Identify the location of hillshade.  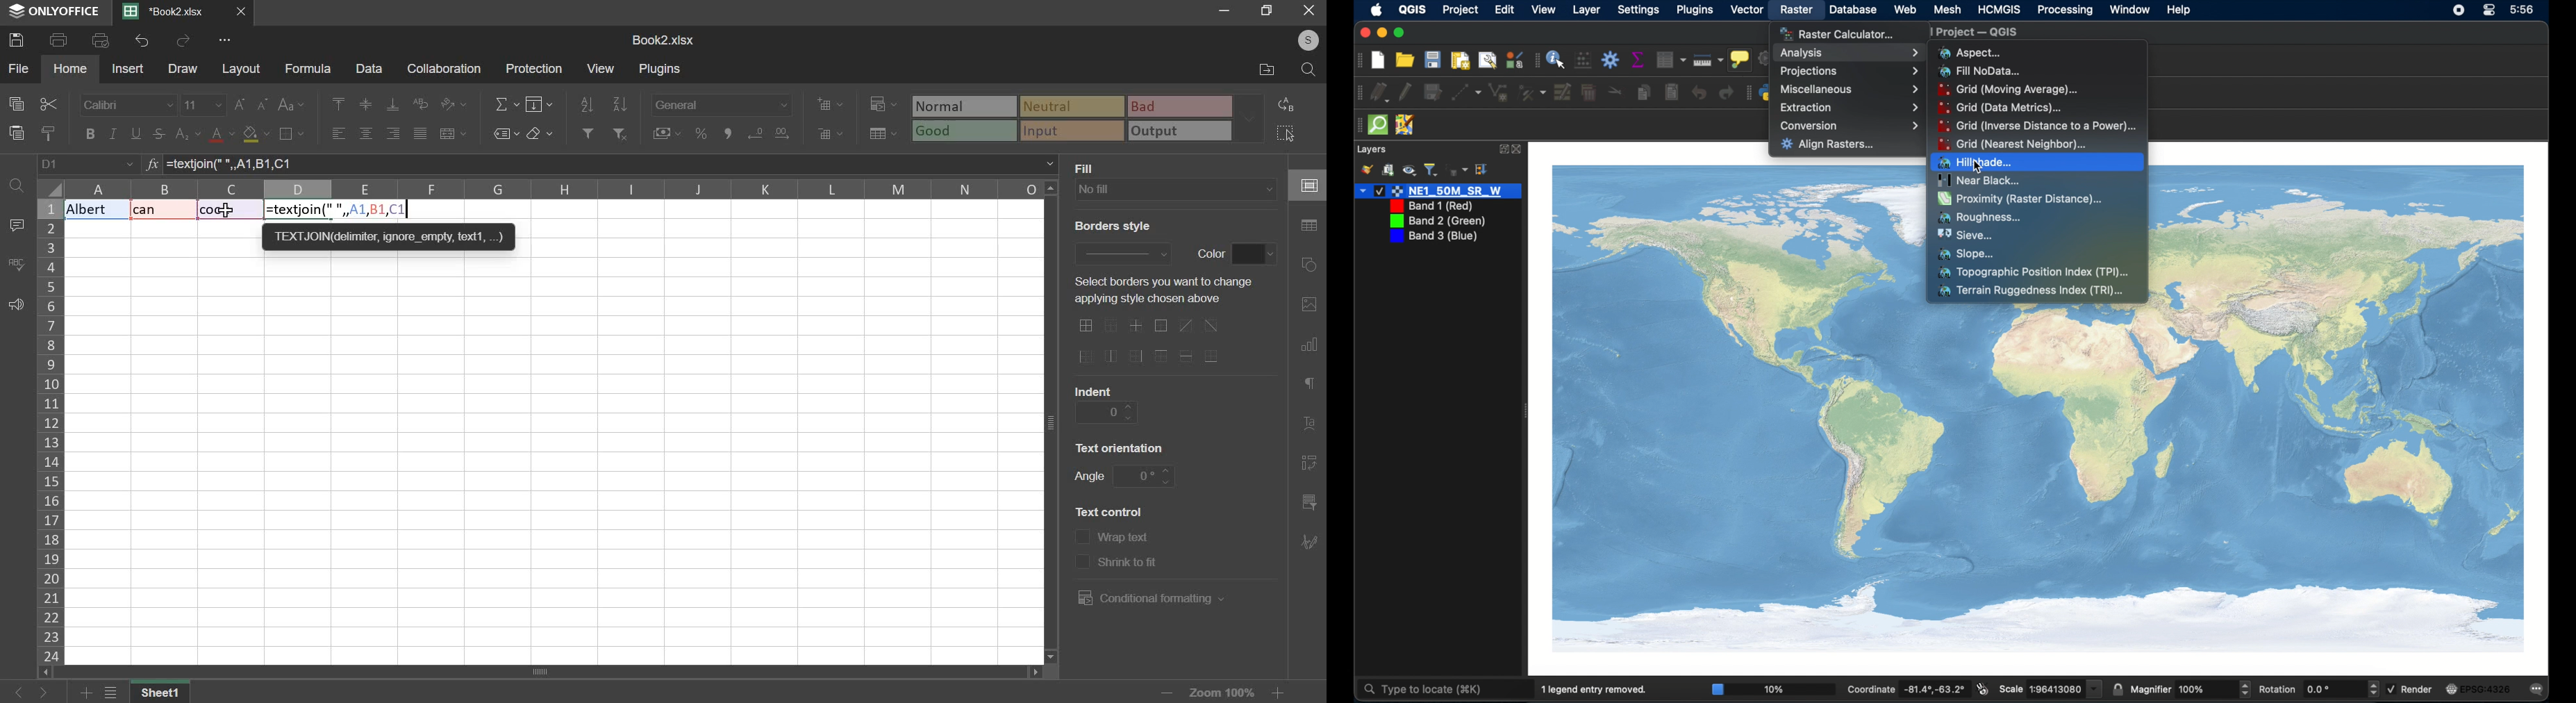
(2037, 162).